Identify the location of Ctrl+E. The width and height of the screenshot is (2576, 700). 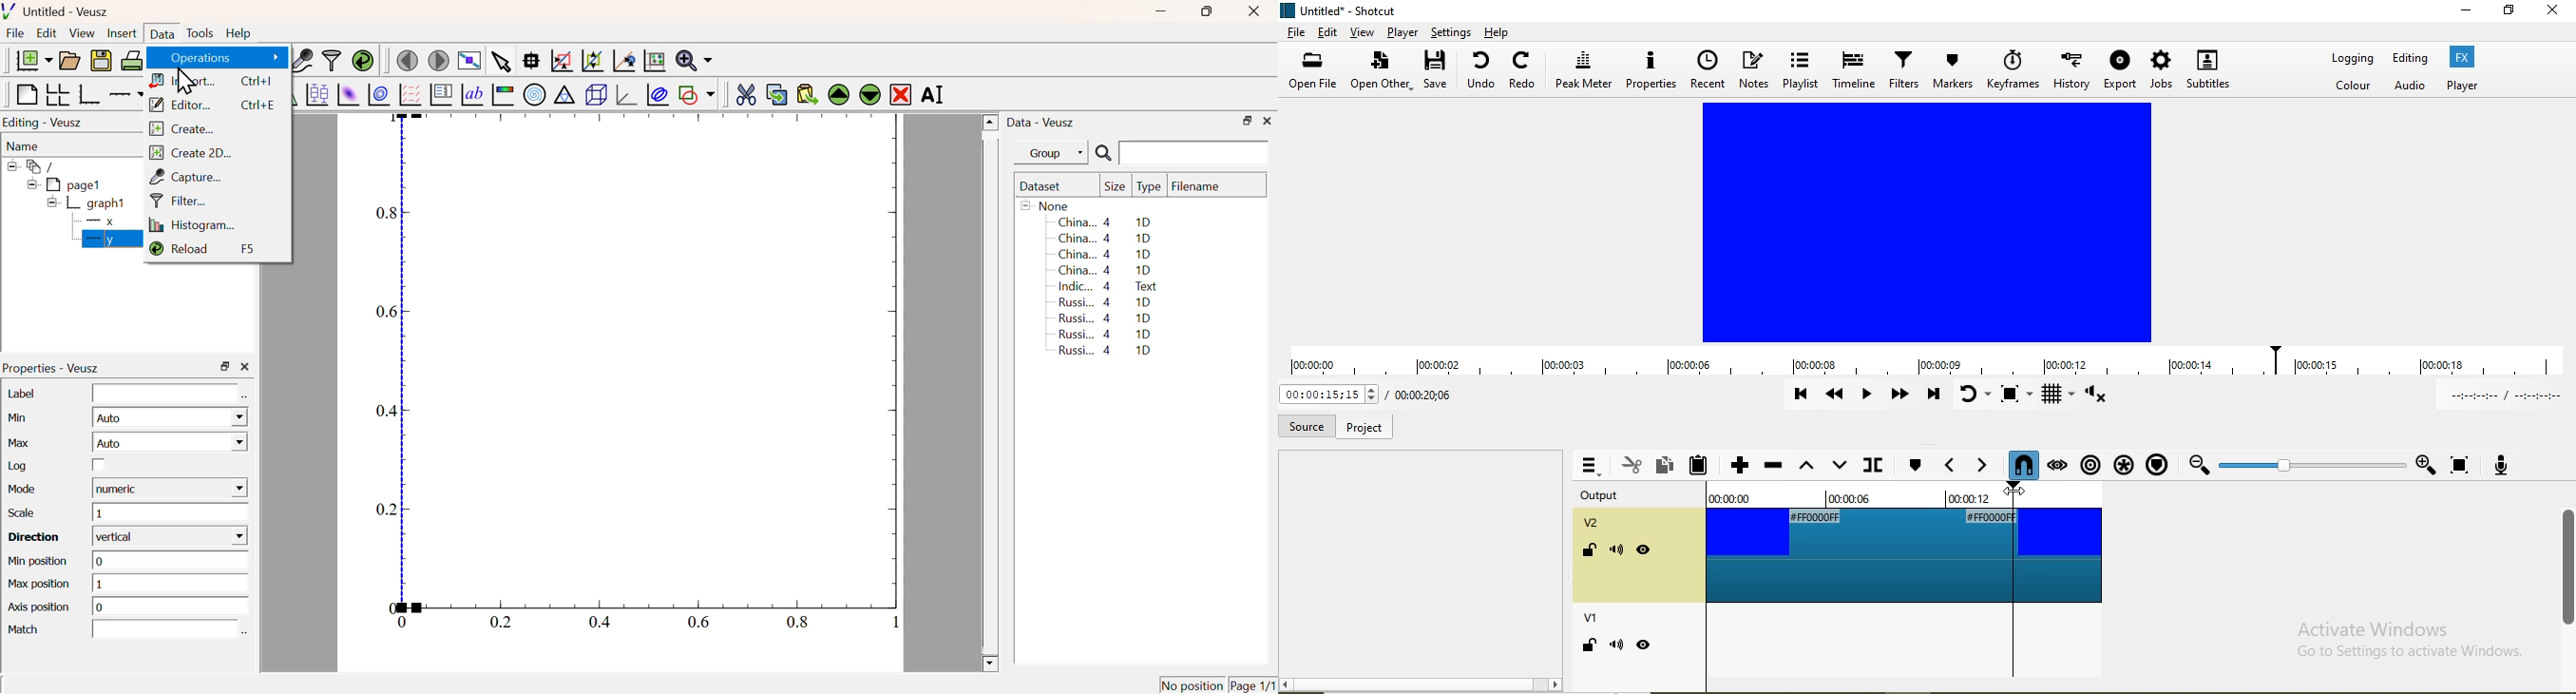
(259, 106).